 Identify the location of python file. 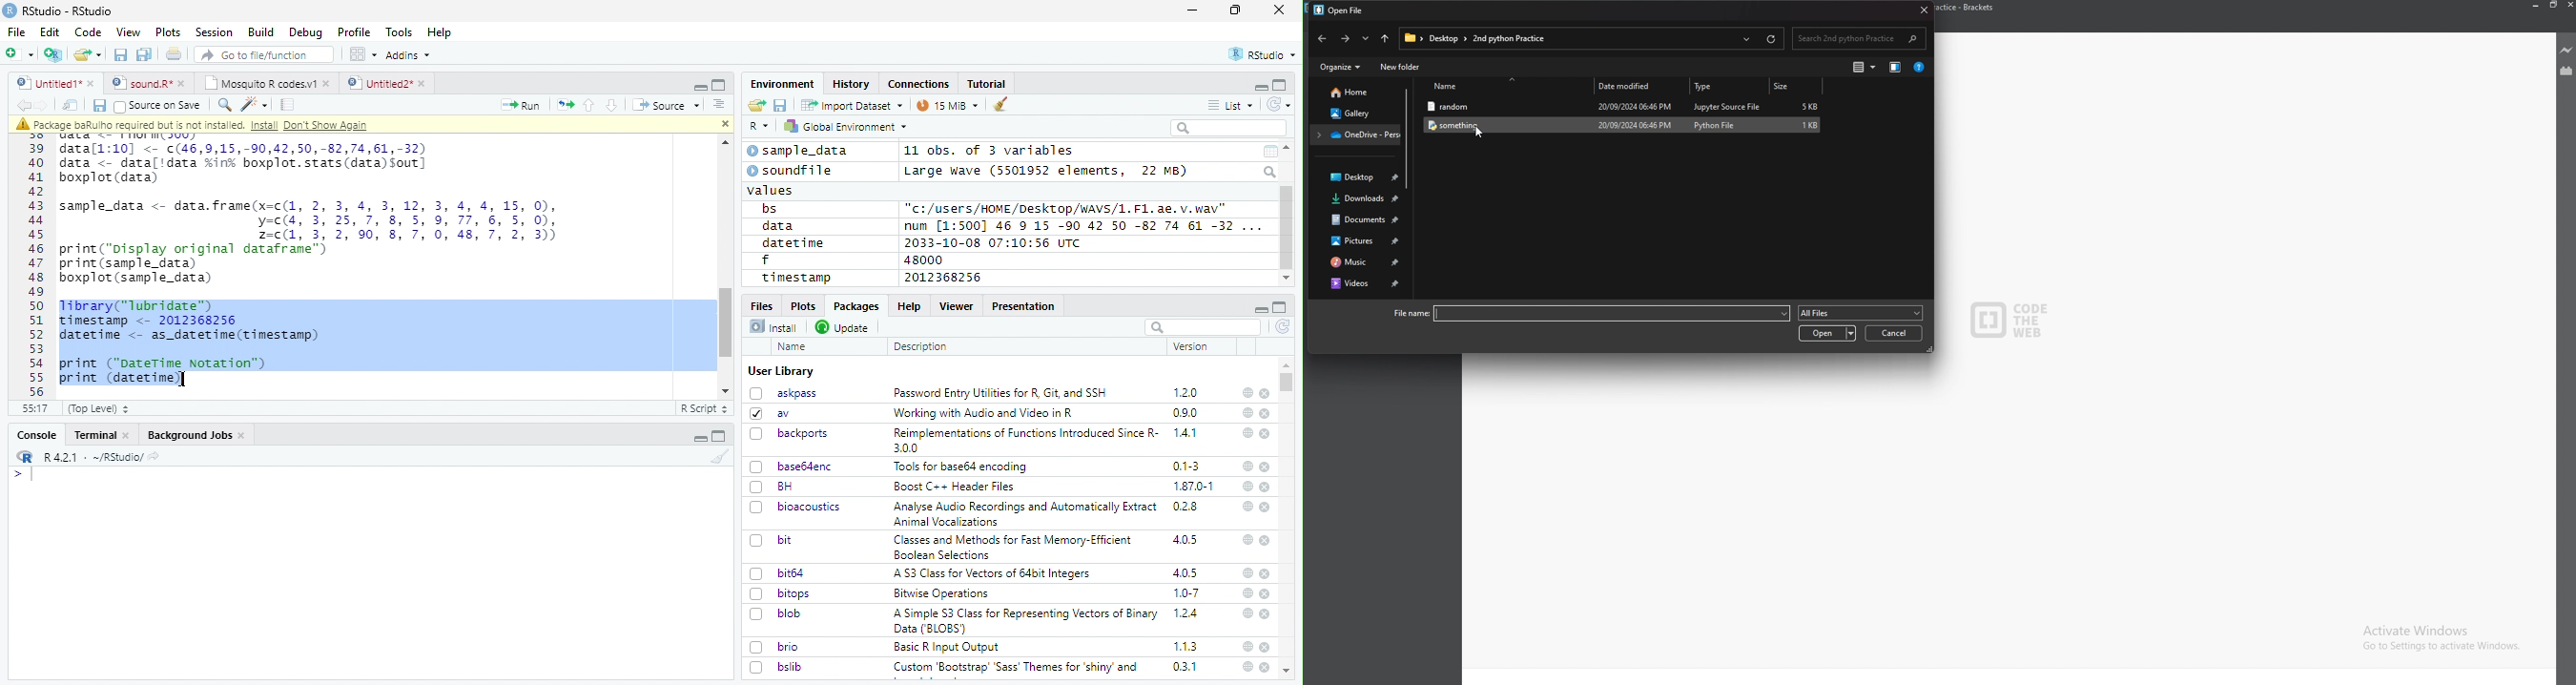
(1716, 124).